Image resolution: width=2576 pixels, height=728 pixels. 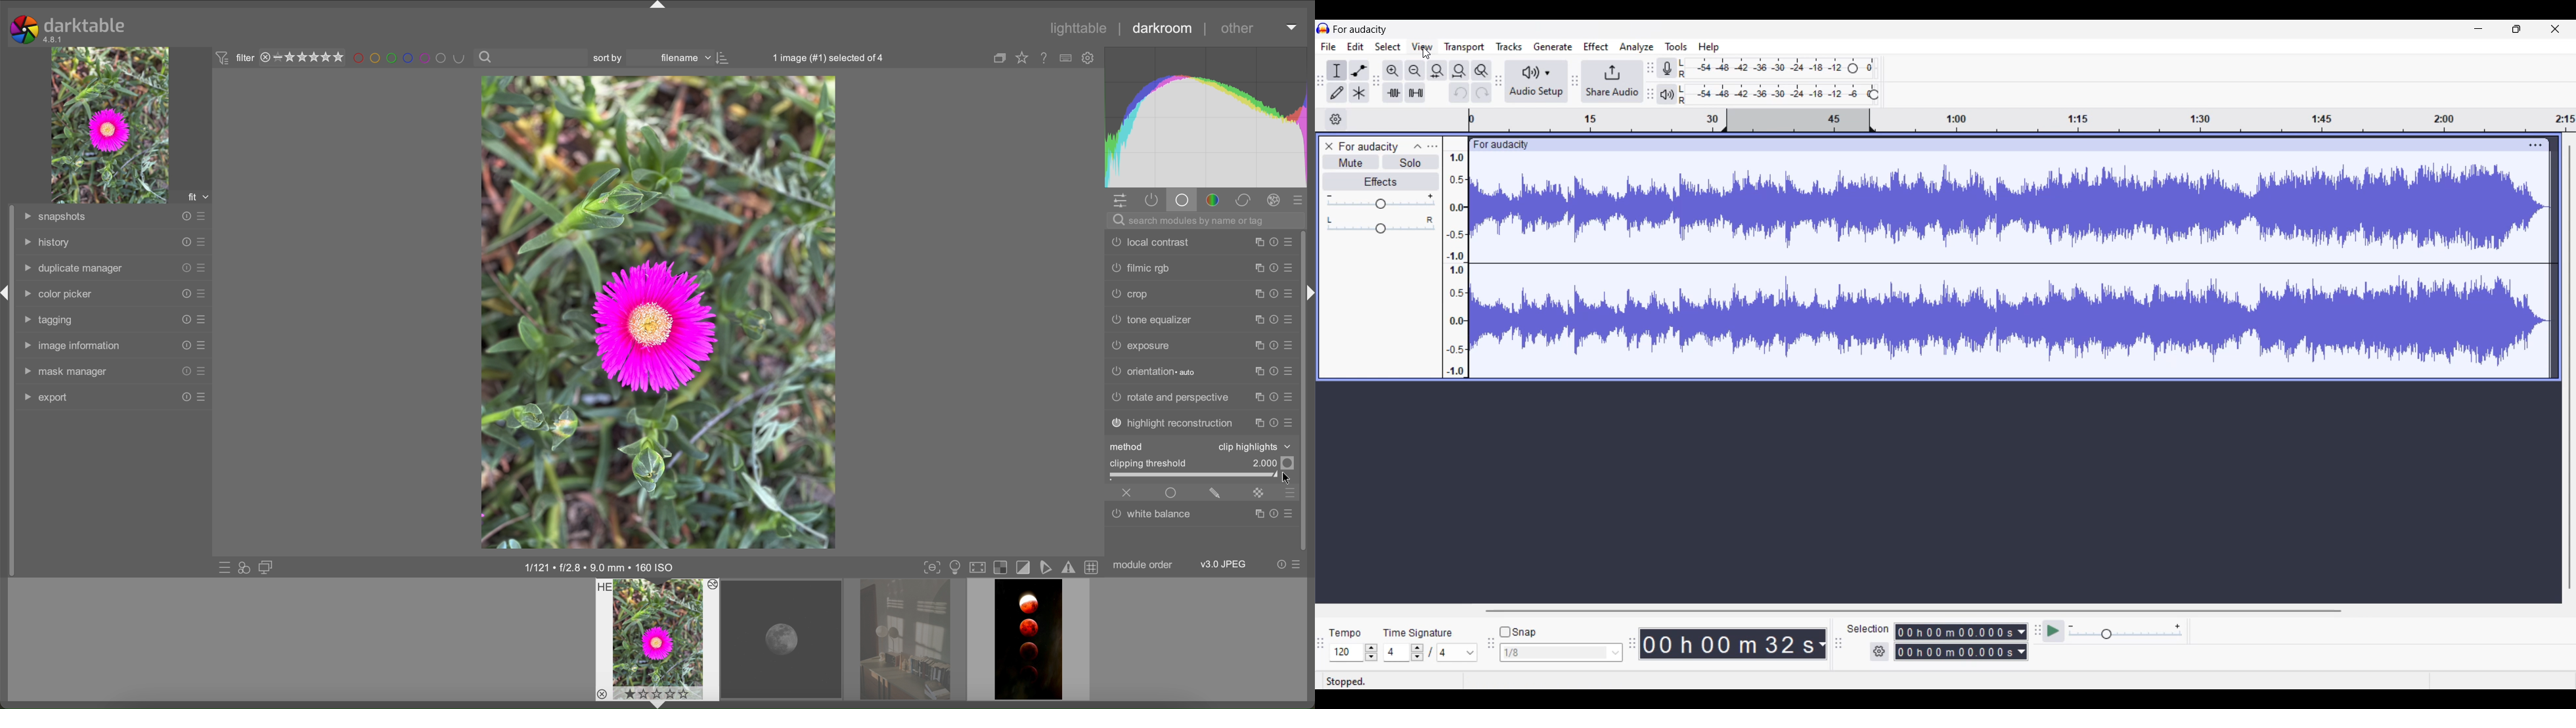 What do you see at coordinates (1415, 93) in the screenshot?
I see `Silence audio selection` at bounding box center [1415, 93].